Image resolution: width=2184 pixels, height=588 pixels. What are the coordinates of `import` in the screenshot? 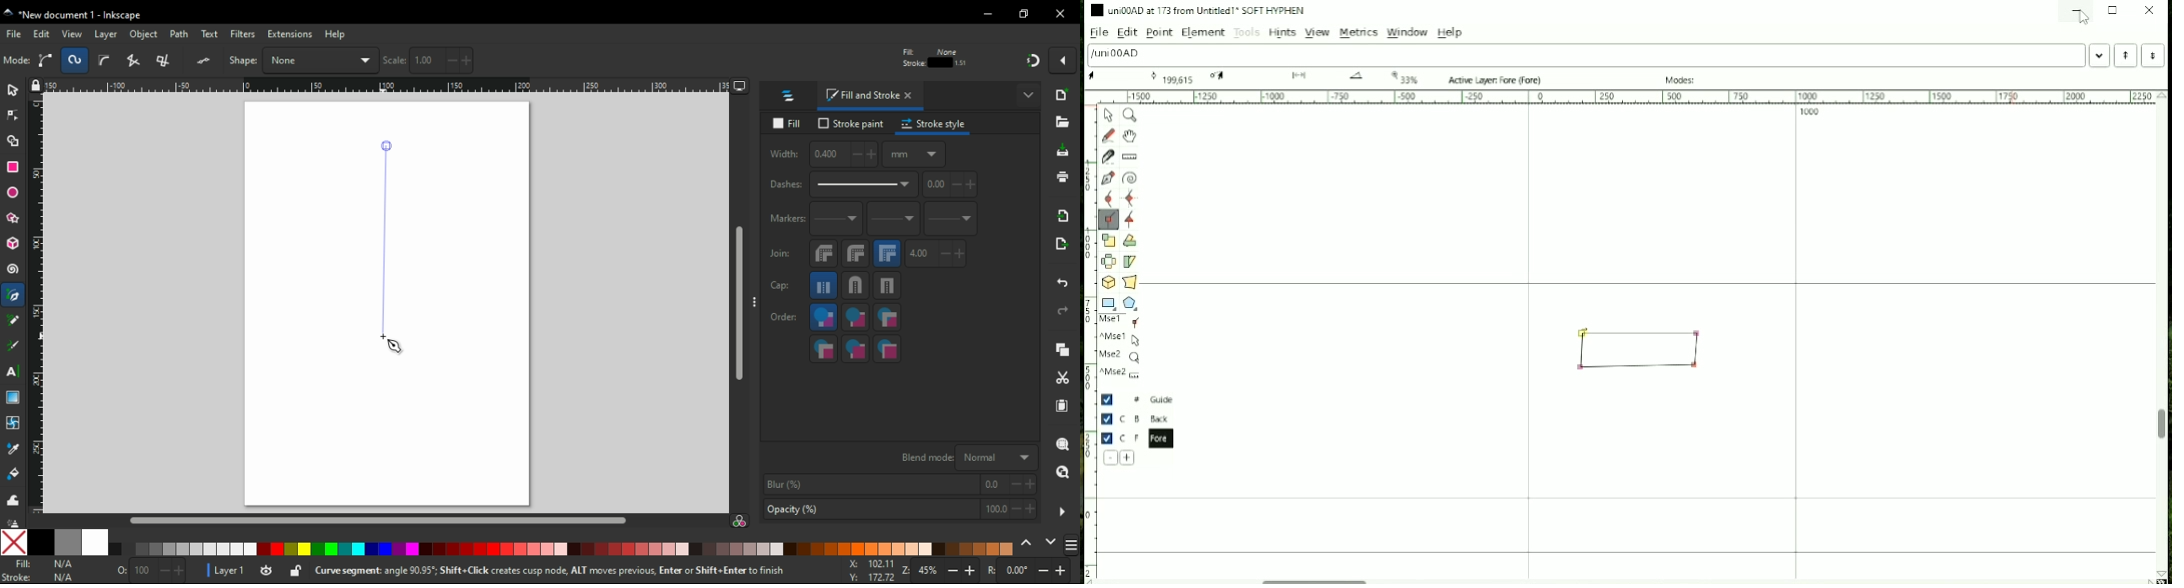 It's located at (1064, 215).